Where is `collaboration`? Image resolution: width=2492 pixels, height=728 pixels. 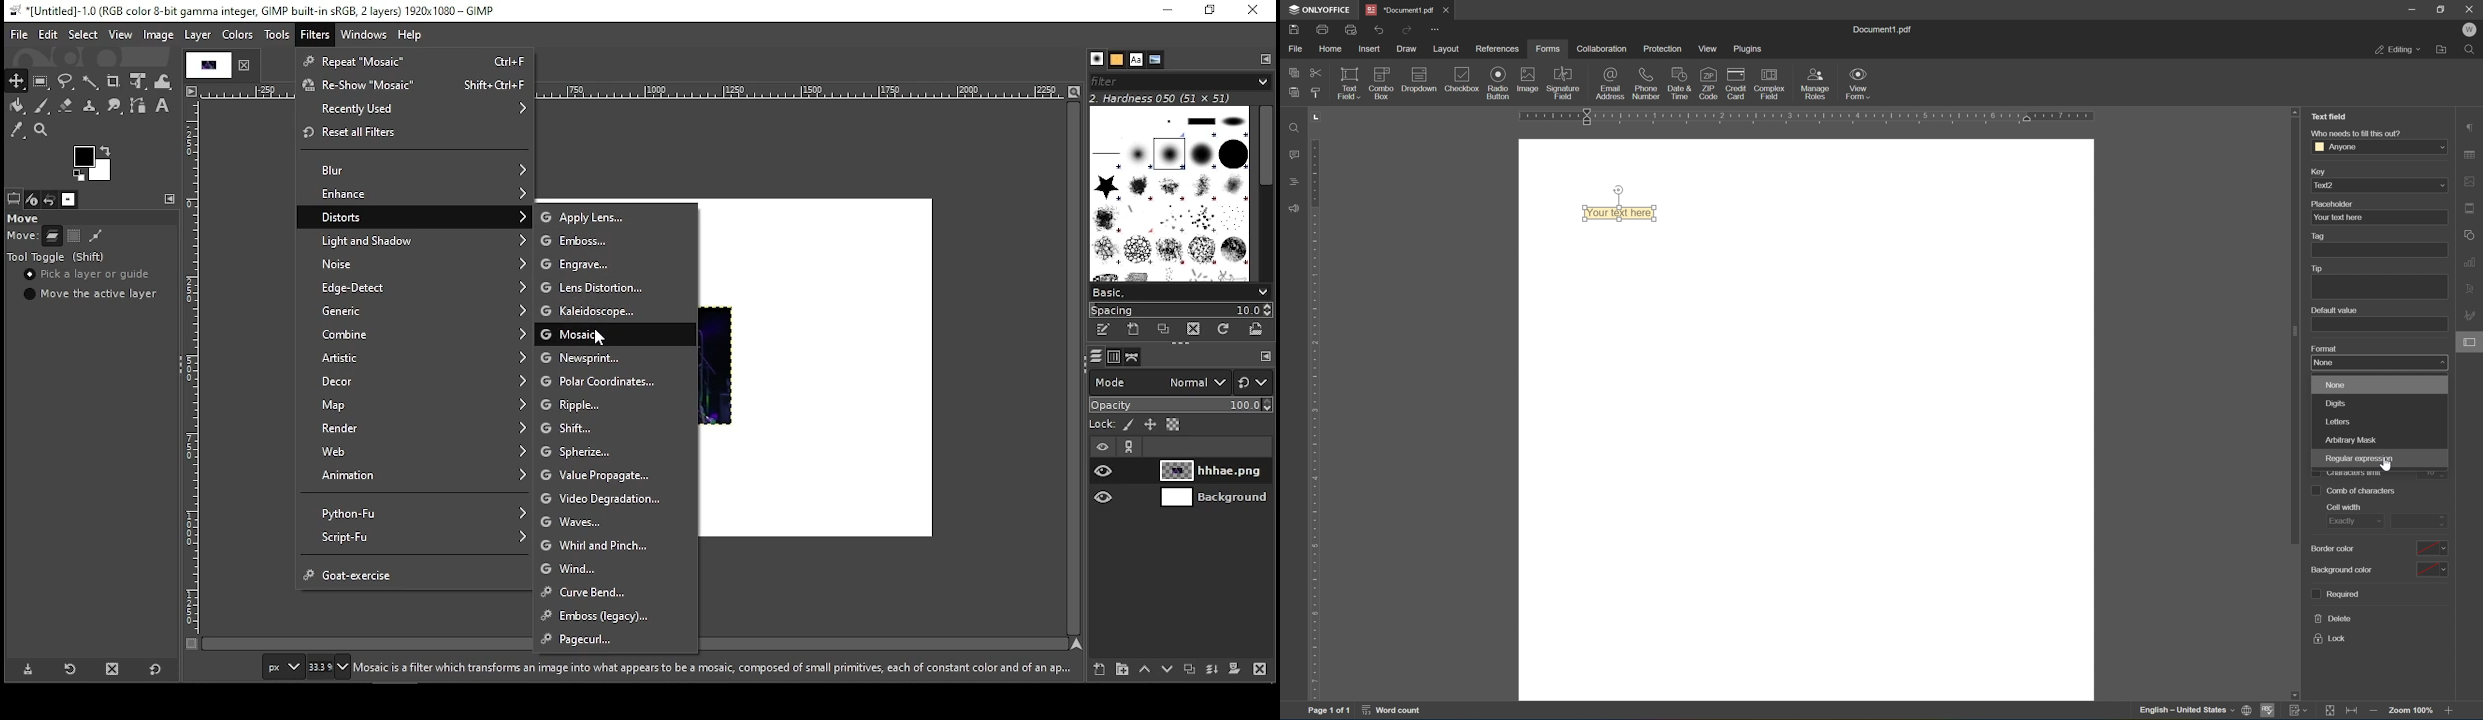
collaboration is located at coordinates (1603, 49).